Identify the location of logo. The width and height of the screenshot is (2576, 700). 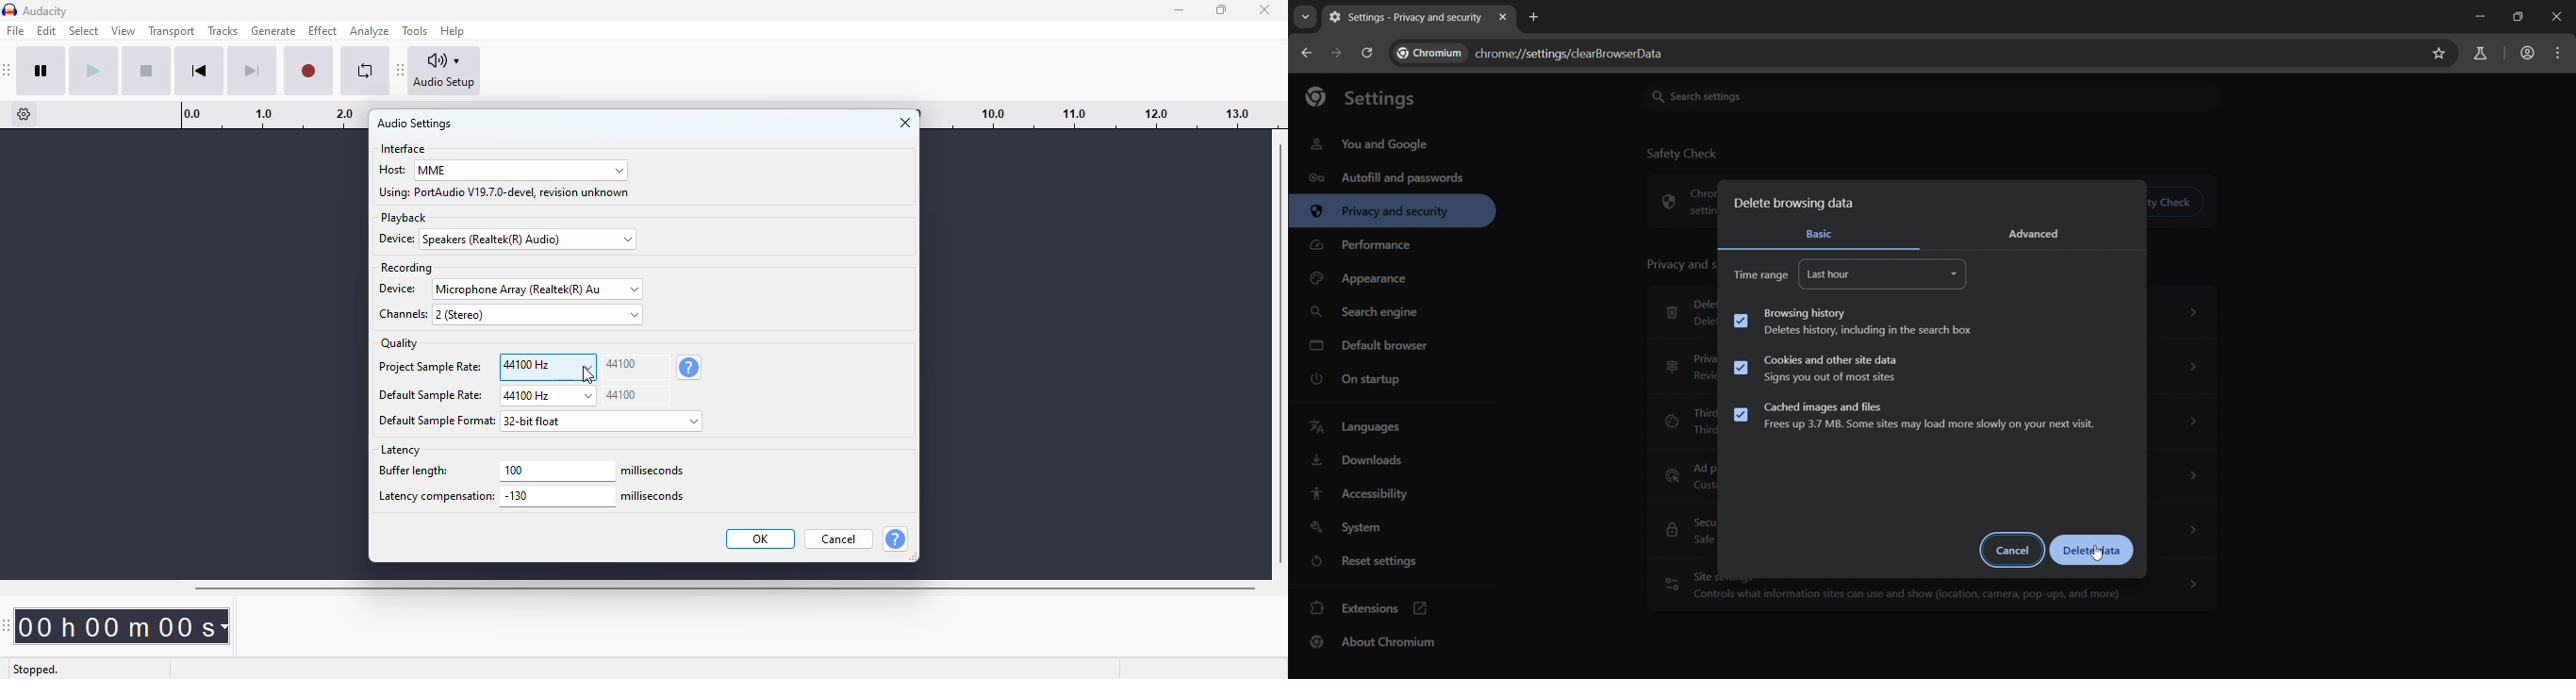
(9, 10).